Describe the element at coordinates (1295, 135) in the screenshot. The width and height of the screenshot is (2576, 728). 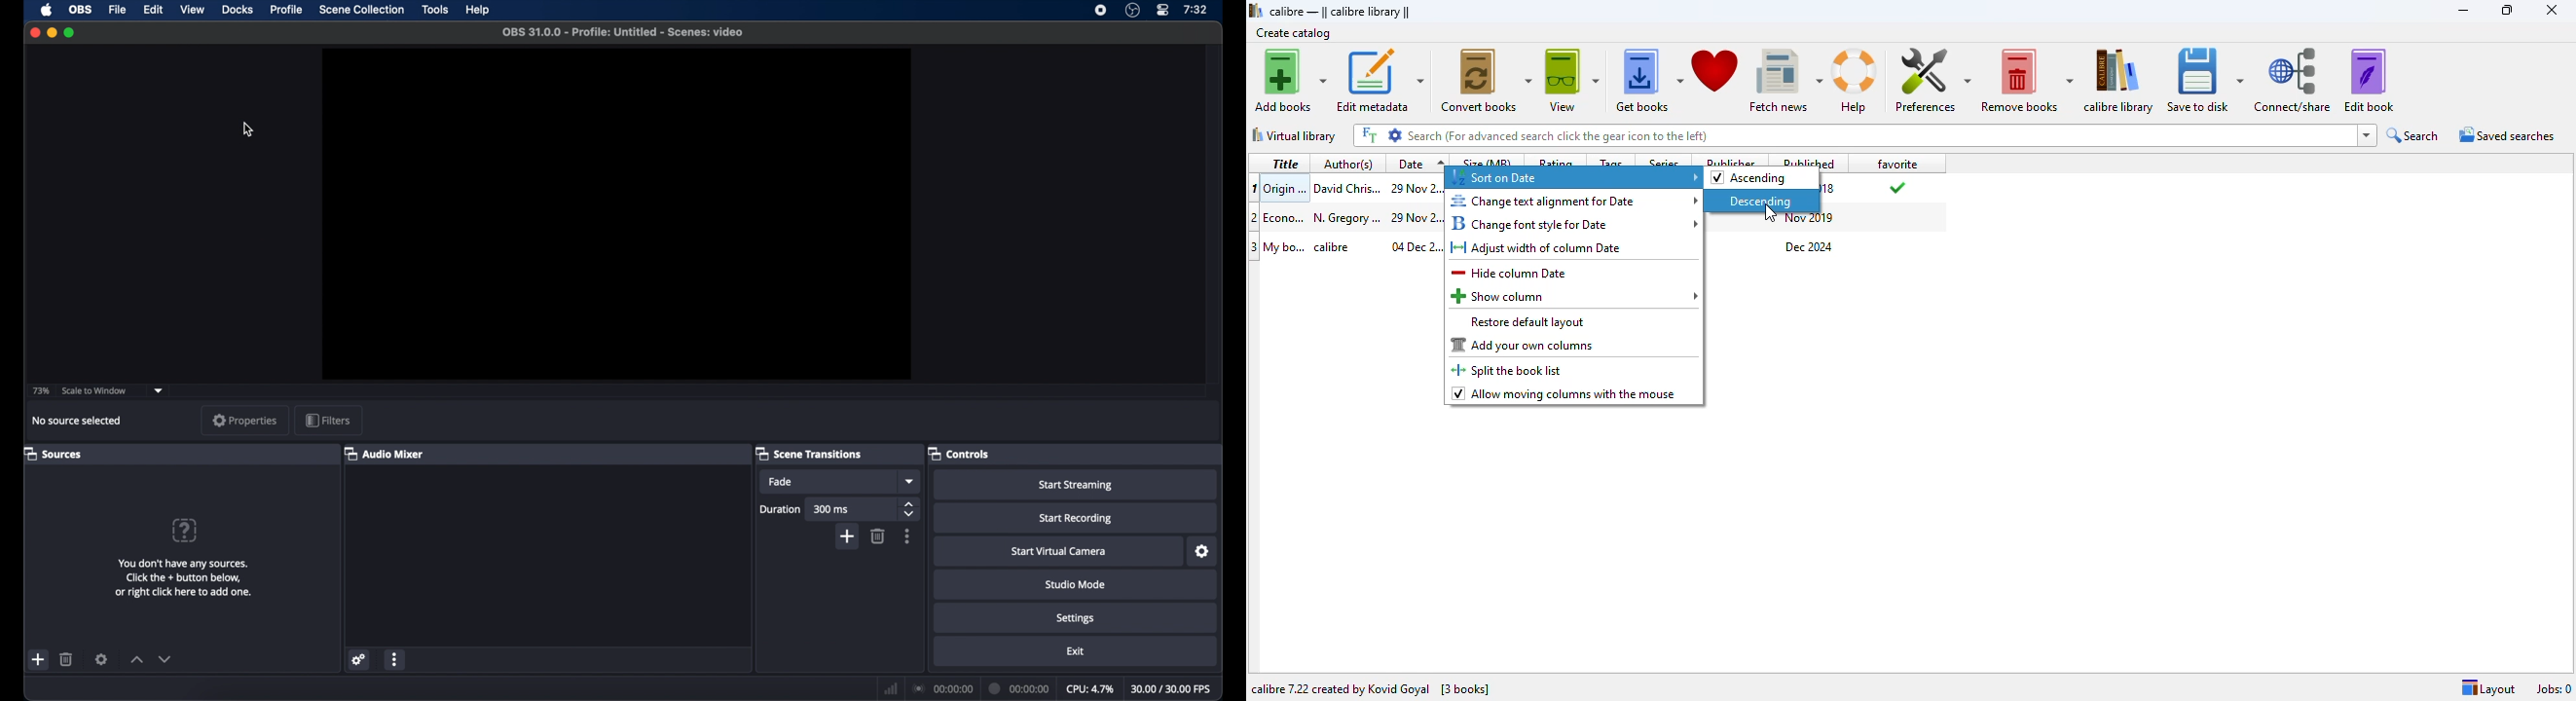
I see `virtual library` at that location.